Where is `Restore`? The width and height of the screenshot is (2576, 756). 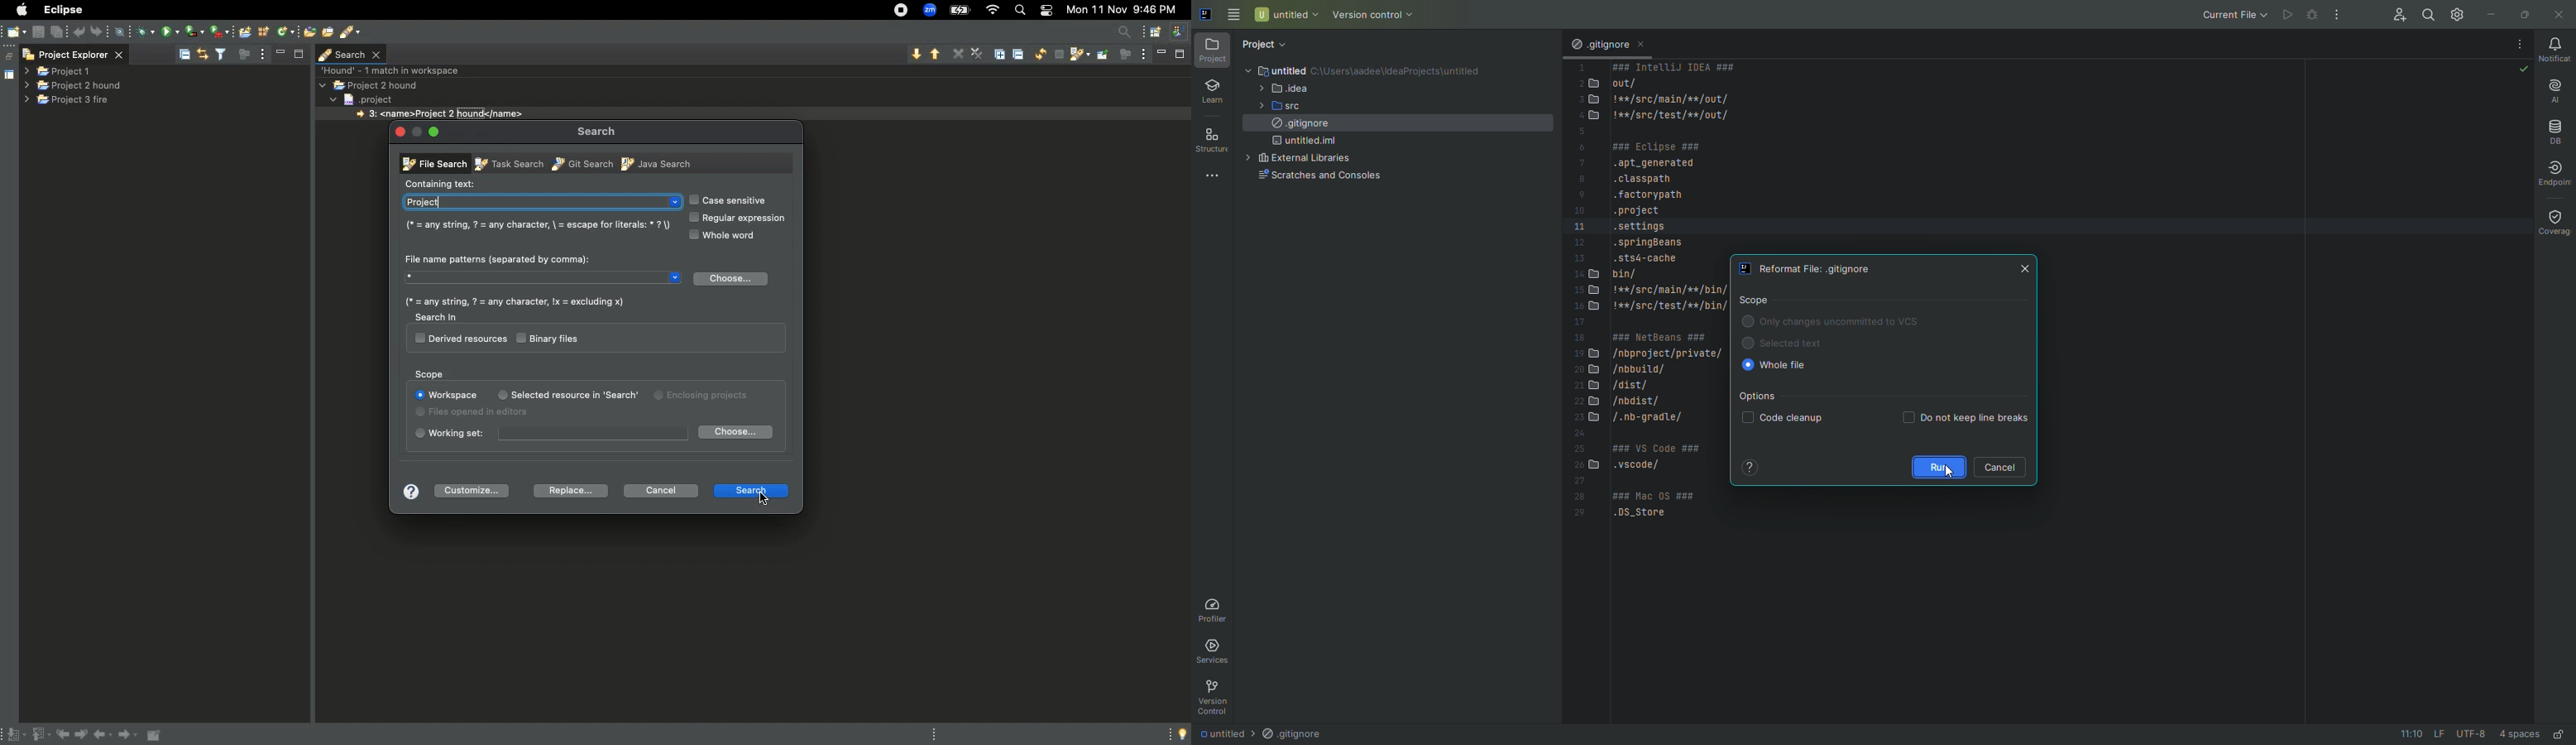
Restore is located at coordinates (2524, 13).